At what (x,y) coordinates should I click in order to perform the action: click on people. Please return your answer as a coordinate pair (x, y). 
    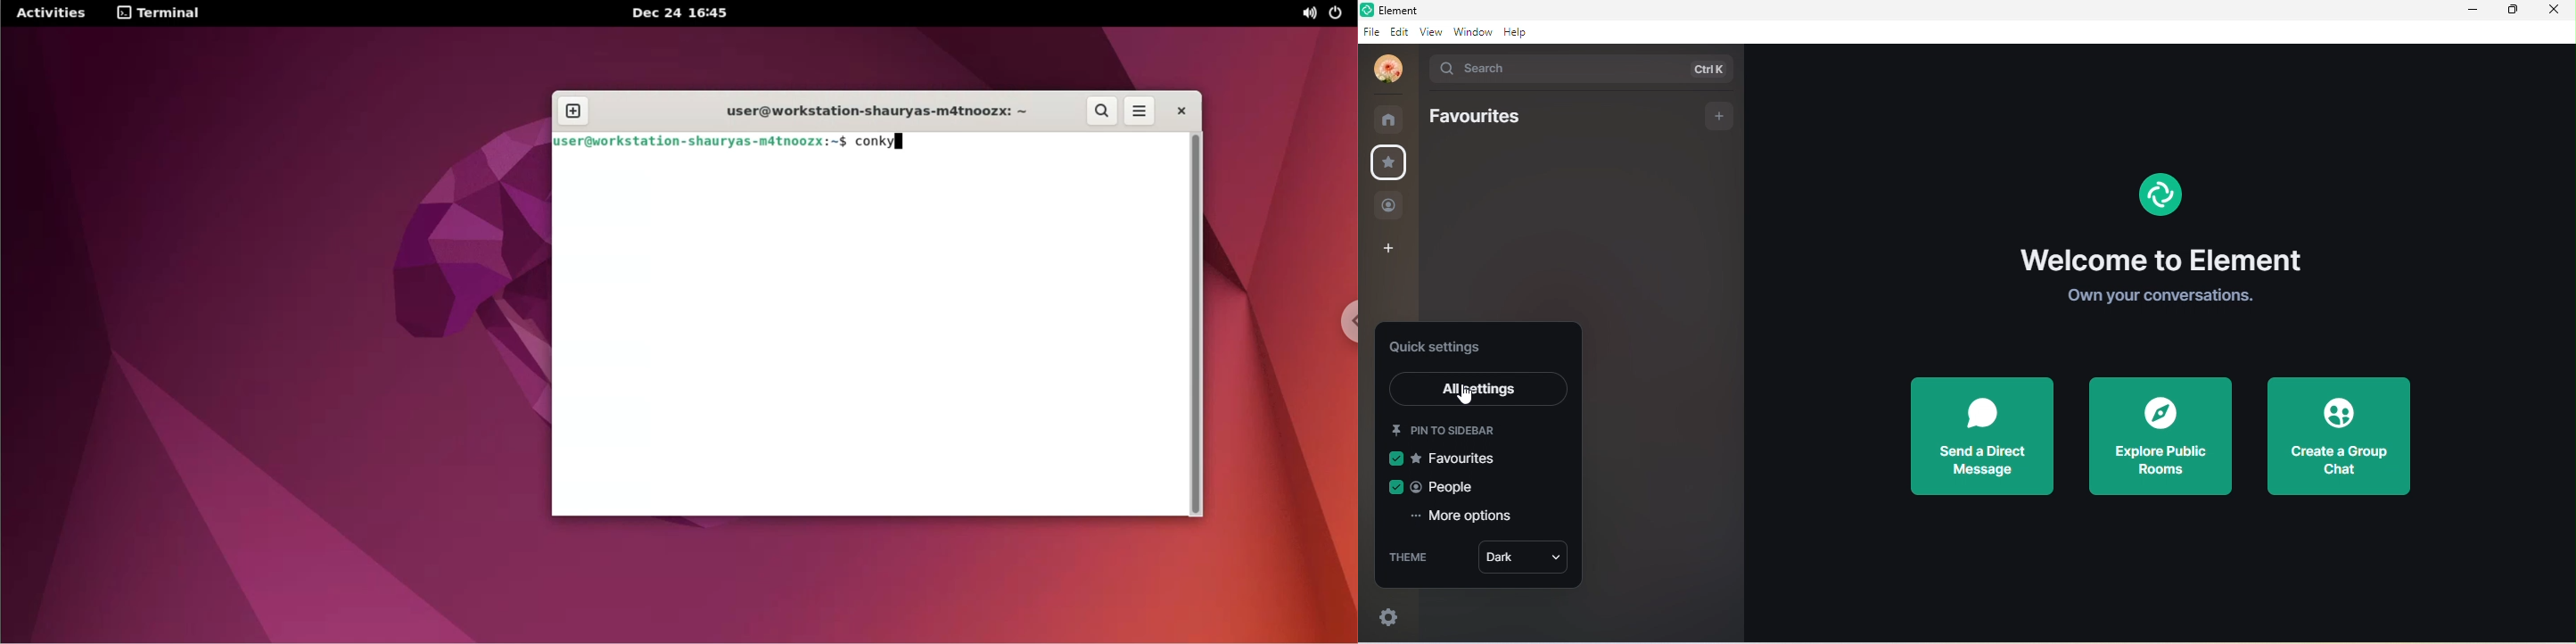
    Looking at the image, I should click on (1389, 204).